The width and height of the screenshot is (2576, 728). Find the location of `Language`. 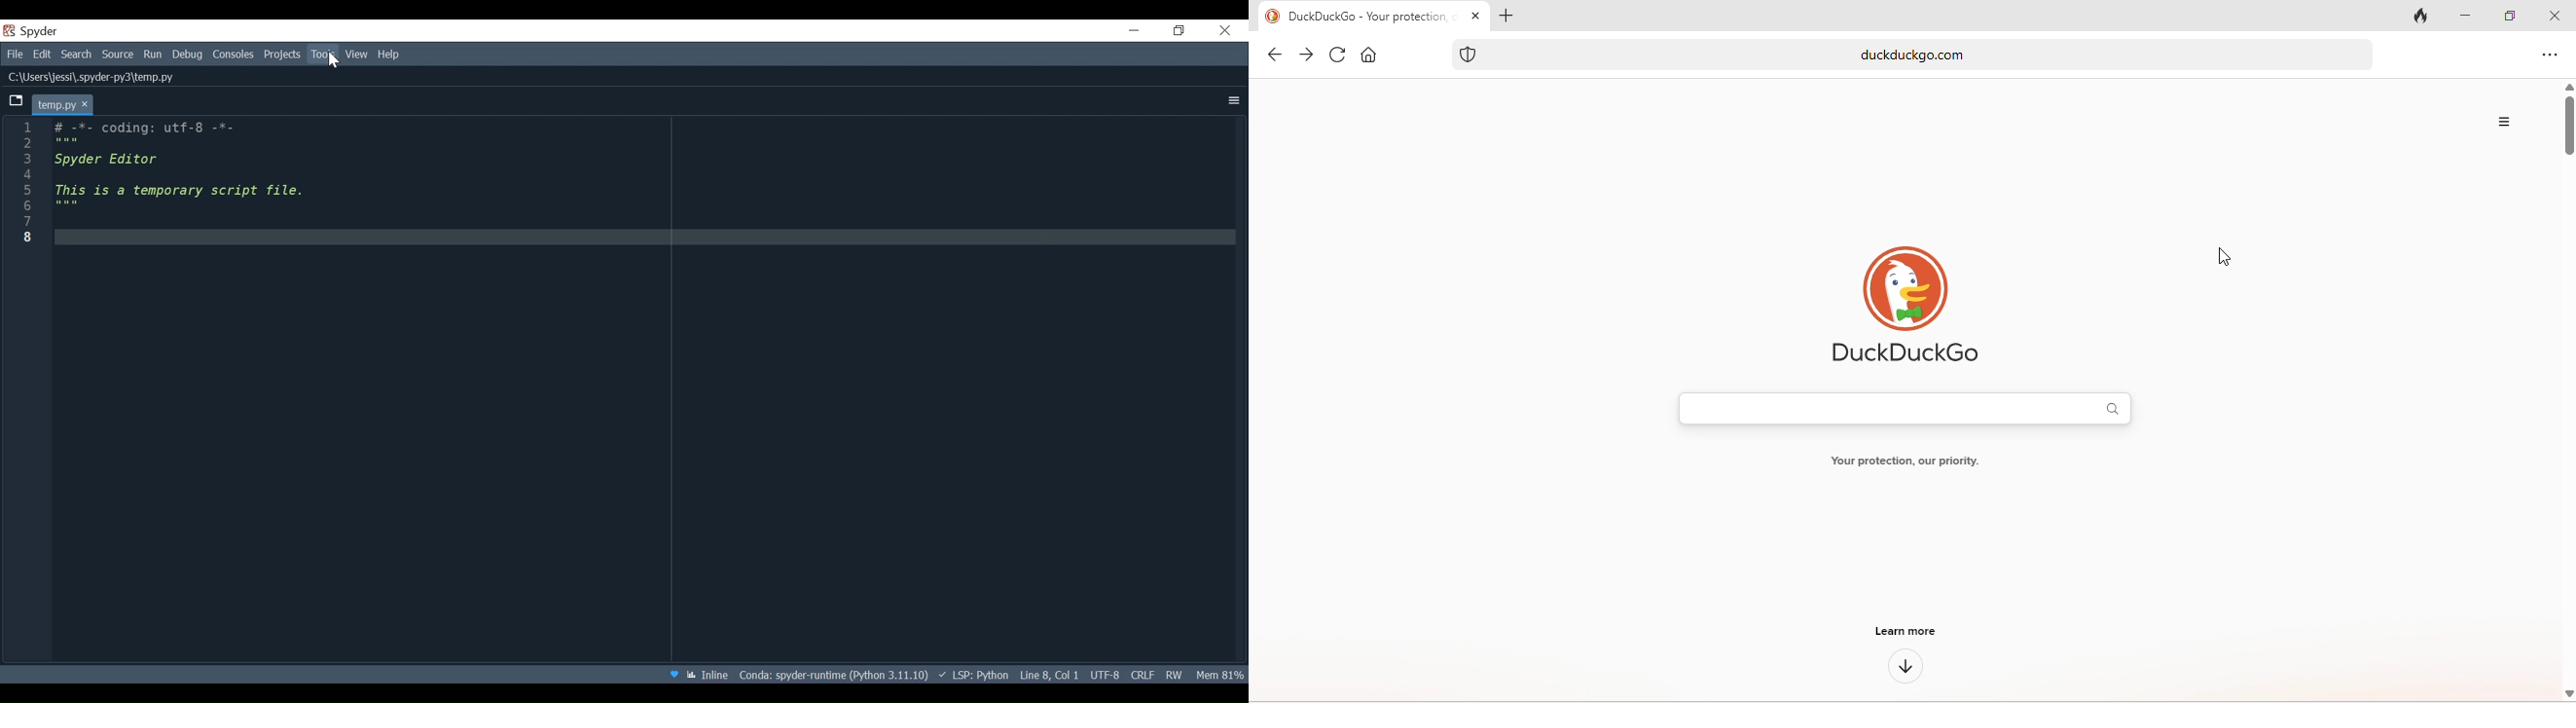

Language is located at coordinates (973, 674).